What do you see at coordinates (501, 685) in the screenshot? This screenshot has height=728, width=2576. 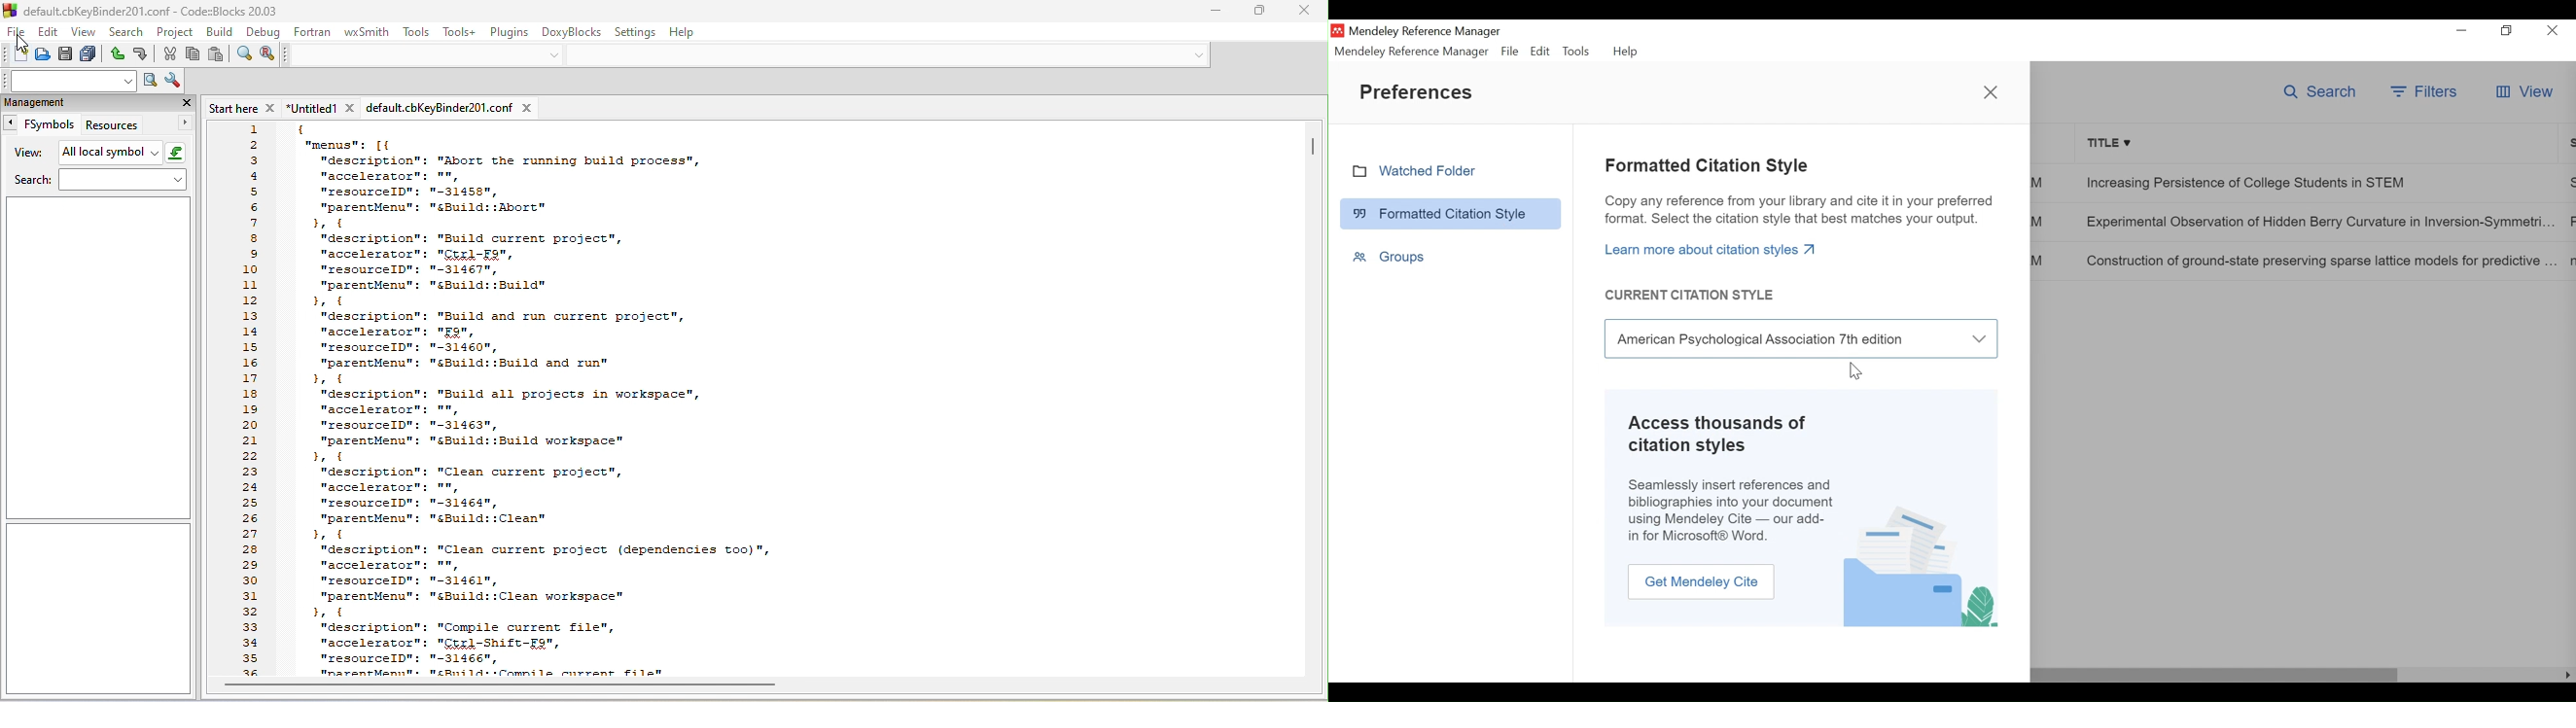 I see `horizontal scroll bar` at bounding box center [501, 685].